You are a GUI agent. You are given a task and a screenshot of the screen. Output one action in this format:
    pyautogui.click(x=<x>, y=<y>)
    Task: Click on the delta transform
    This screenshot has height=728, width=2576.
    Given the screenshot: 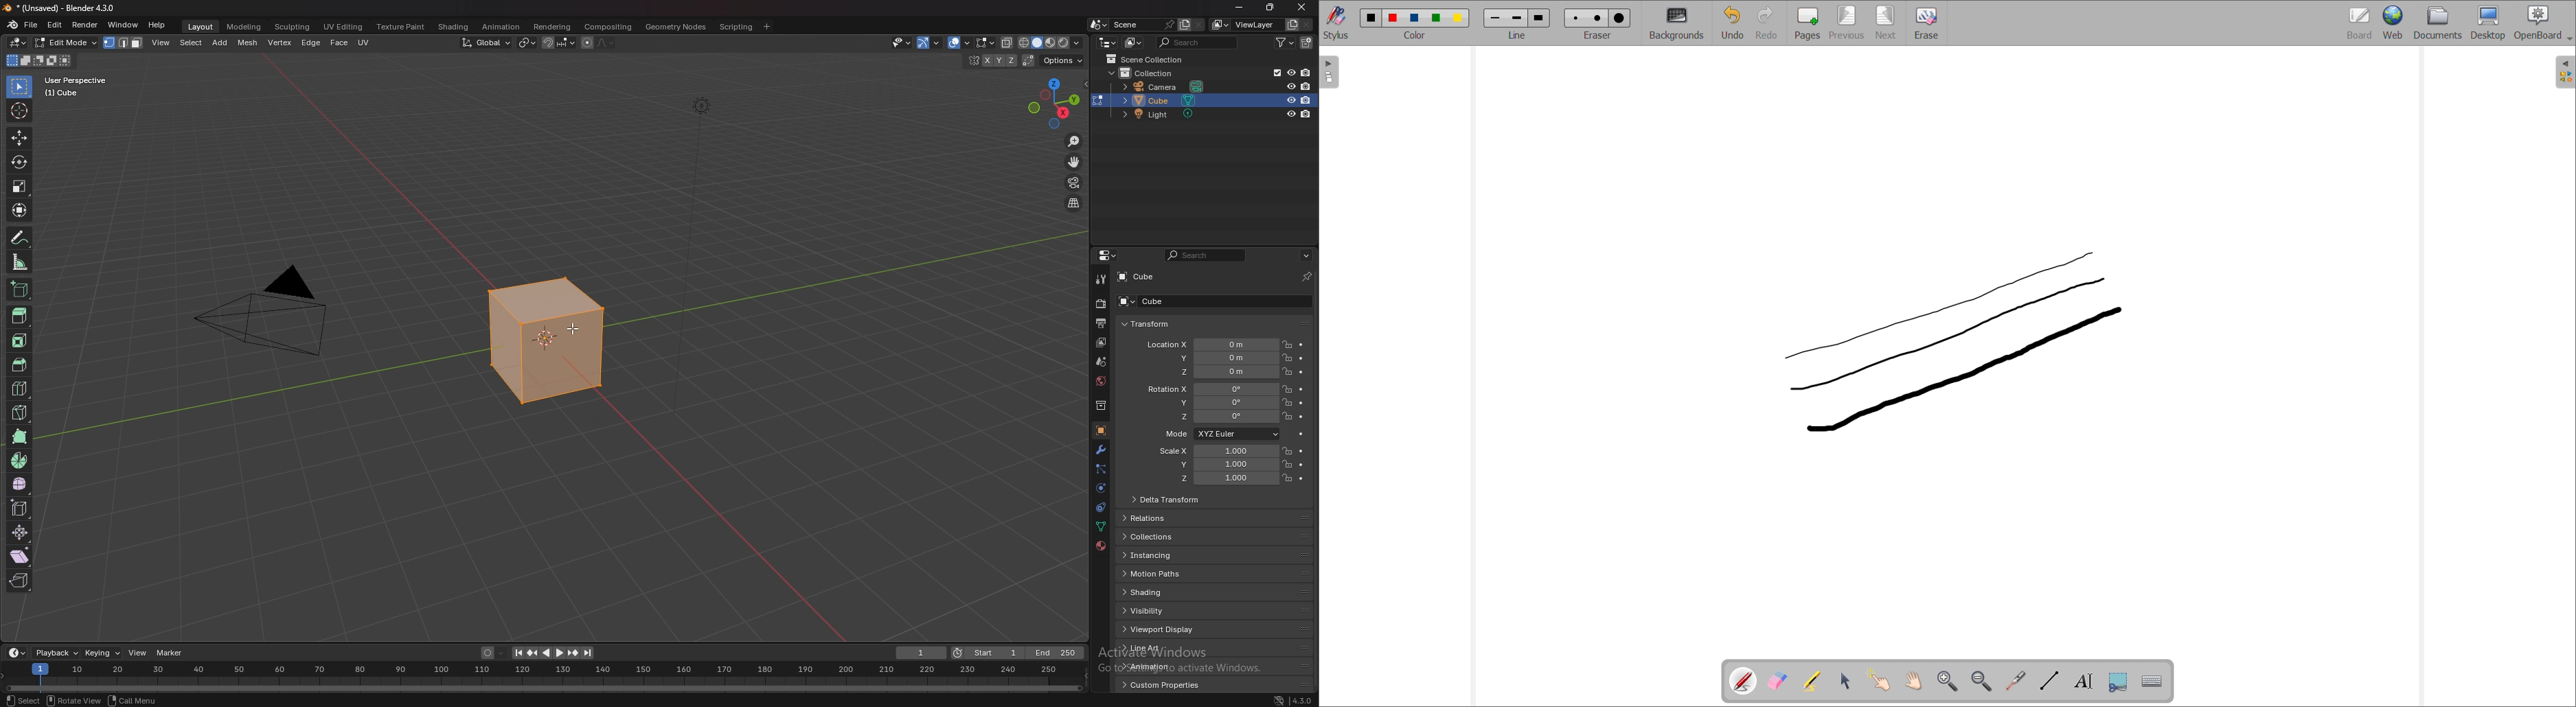 What is the action you would take?
    pyautogui.click(x=1185, y=500)
    